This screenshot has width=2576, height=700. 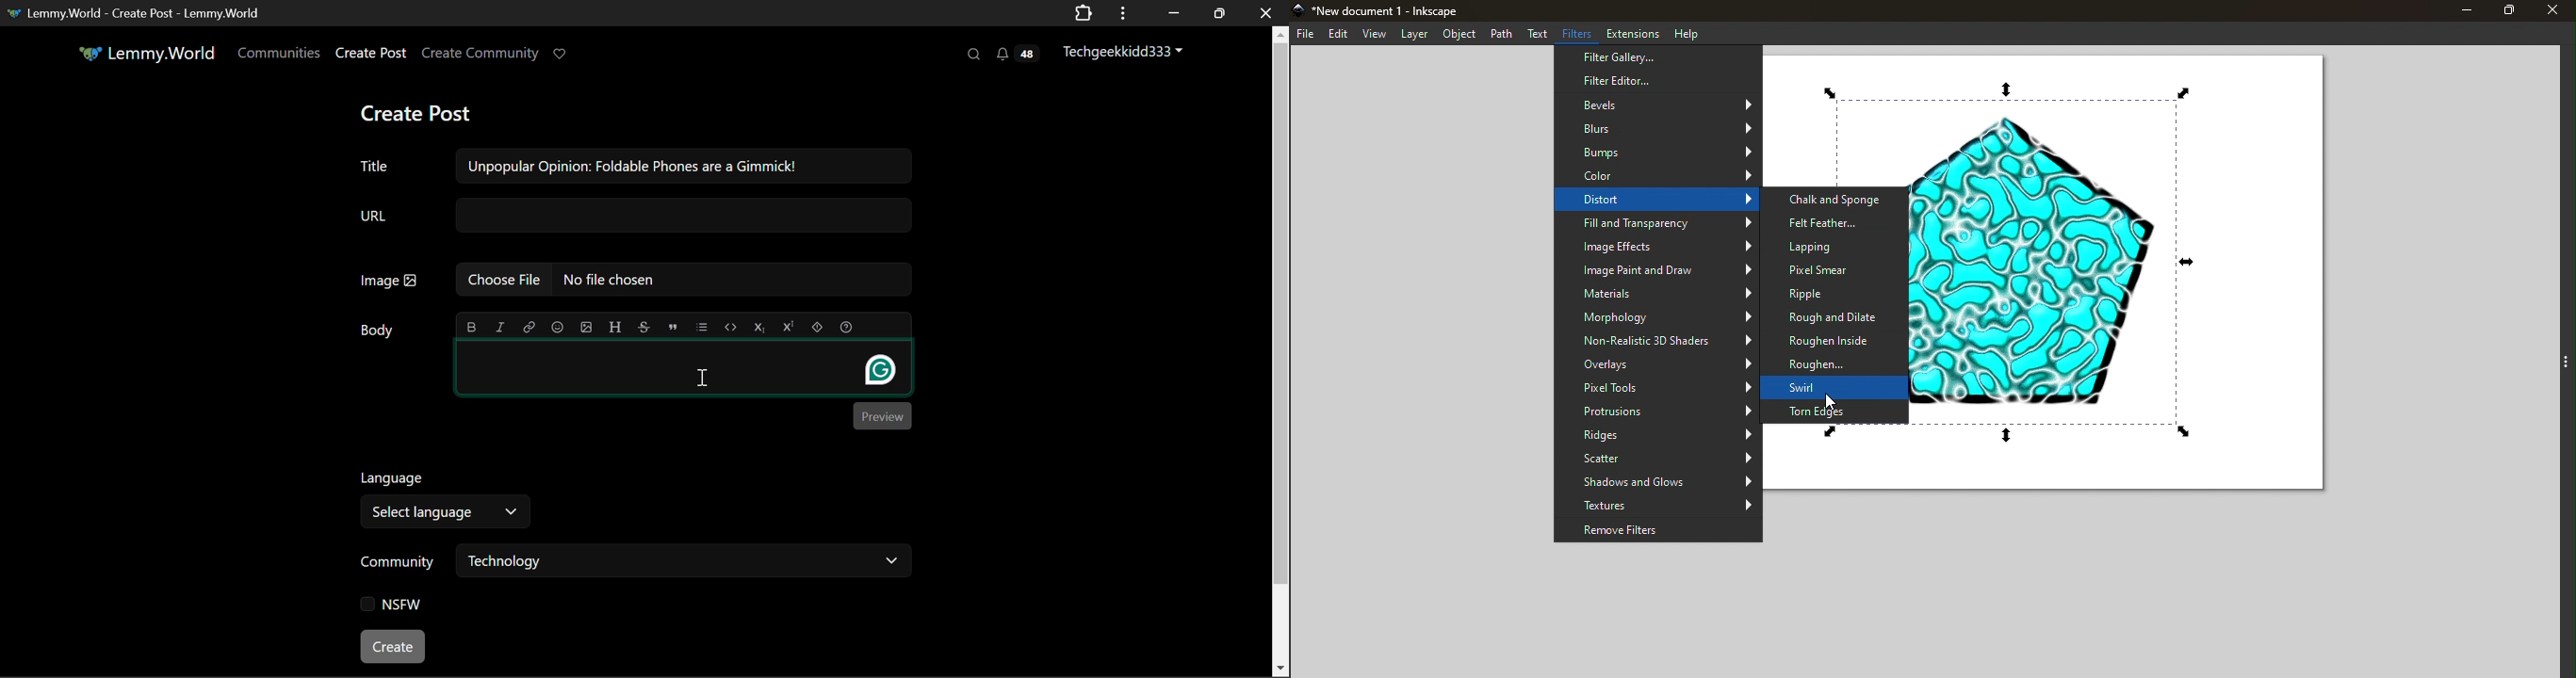 What do you see at coordinates (1836, 364) in the screenshot?
I see `Roughen` at bounding box center [1836, 364].